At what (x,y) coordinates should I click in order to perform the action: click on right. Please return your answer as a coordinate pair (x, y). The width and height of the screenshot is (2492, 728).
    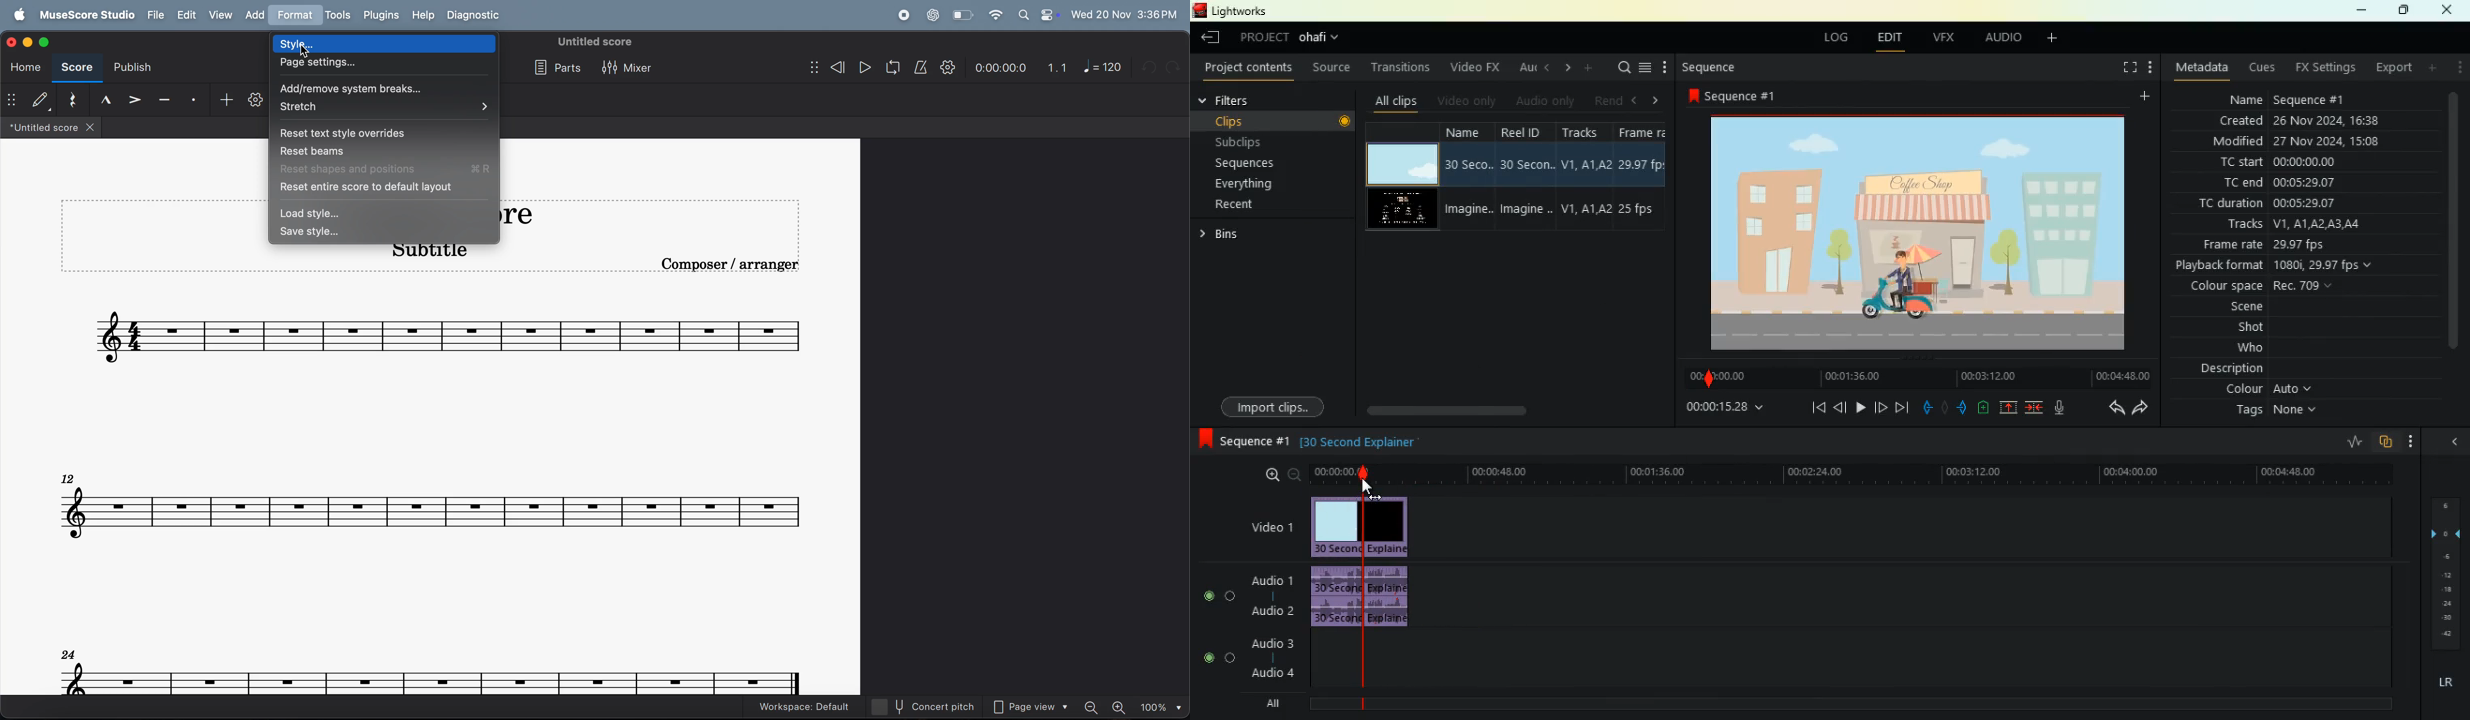
    Looking at the image, I should click on (1658, 102).